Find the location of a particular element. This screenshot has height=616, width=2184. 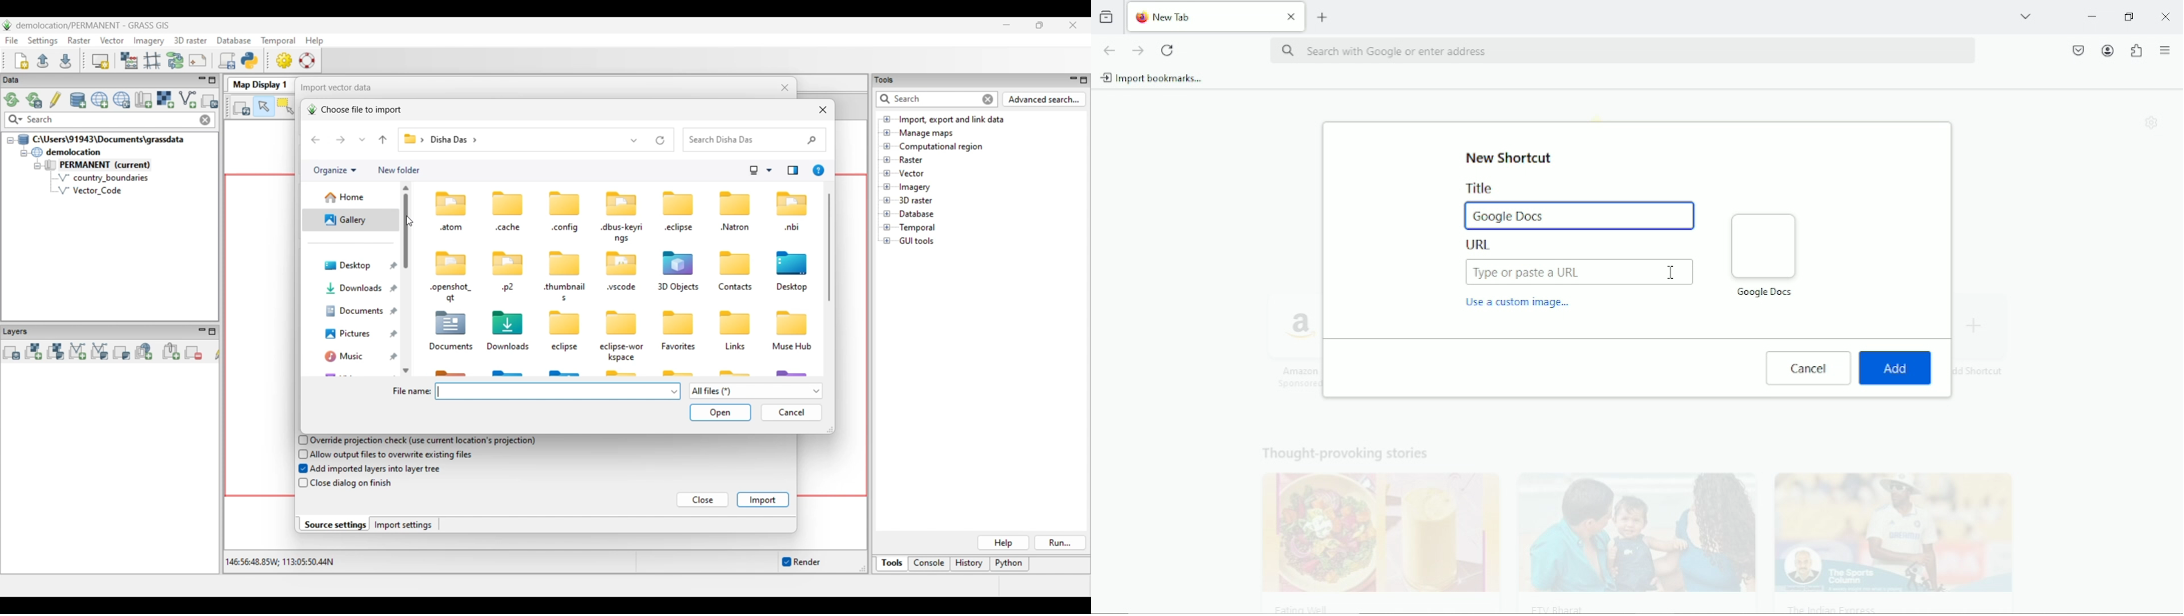

Title: Google Docs is located at coordinates (1579, 205).